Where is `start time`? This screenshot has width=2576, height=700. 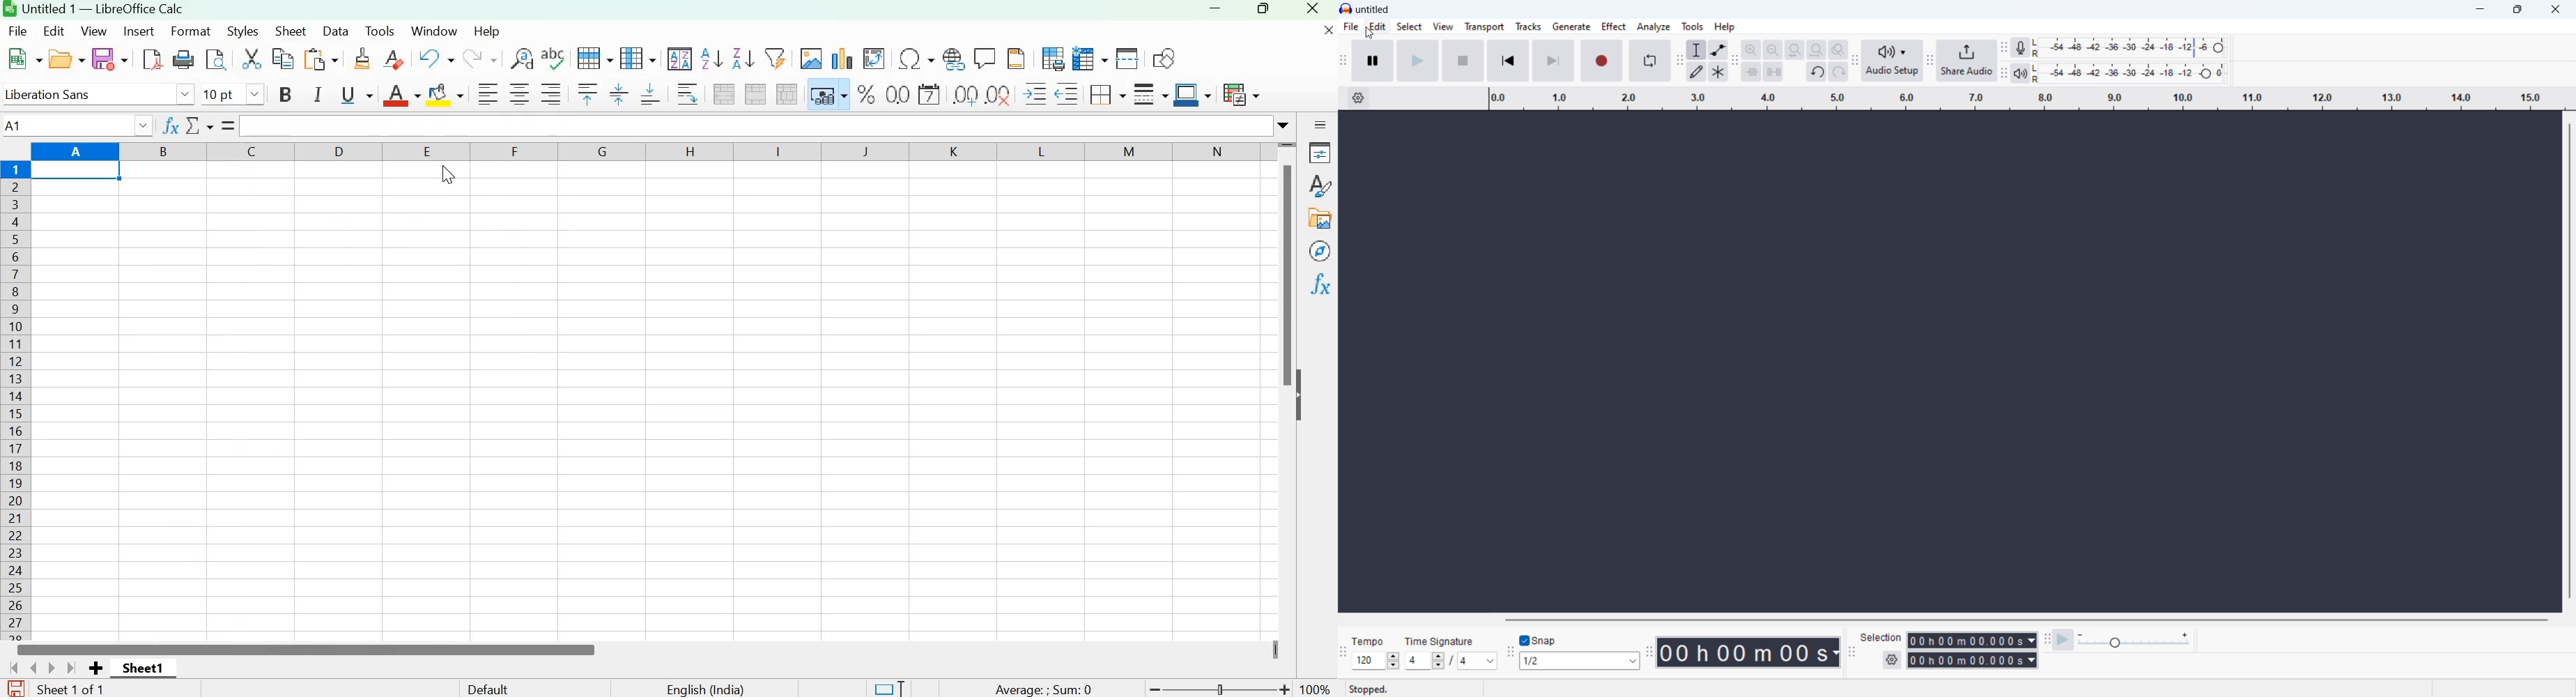
start time is located at coordinates (1972, 640).